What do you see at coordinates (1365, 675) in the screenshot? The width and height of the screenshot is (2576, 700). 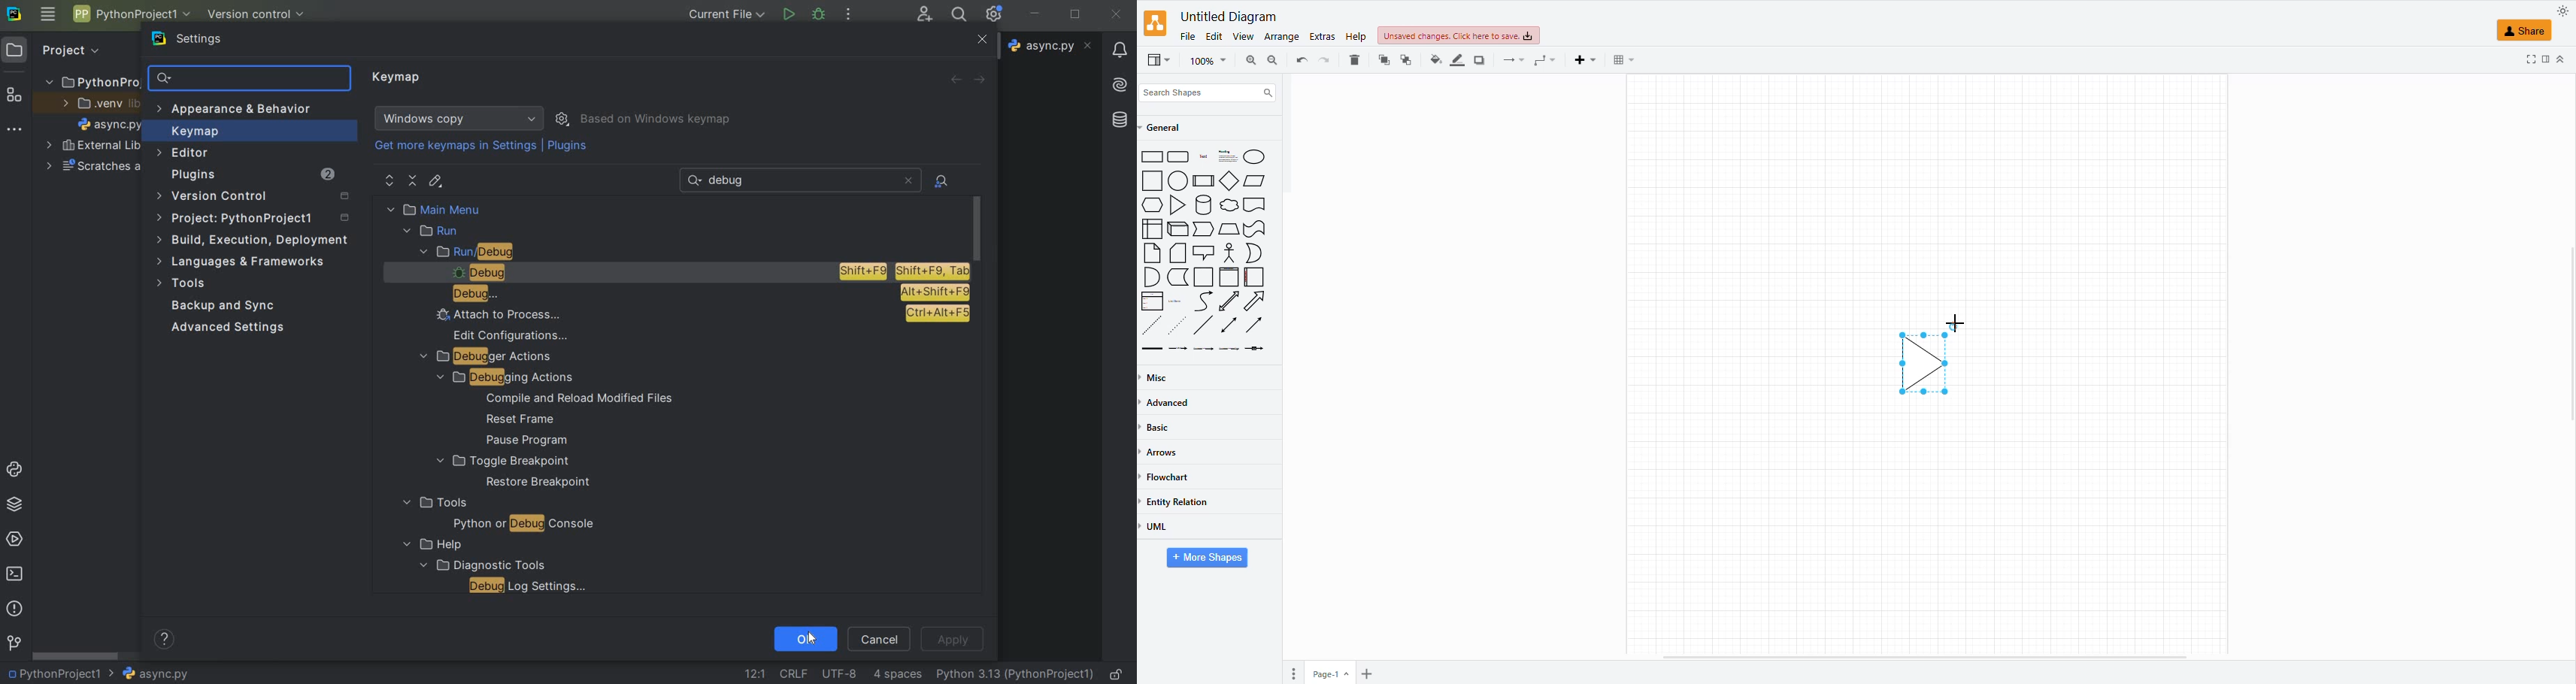 I see `insert pages` at bounding box center [1365, 675].